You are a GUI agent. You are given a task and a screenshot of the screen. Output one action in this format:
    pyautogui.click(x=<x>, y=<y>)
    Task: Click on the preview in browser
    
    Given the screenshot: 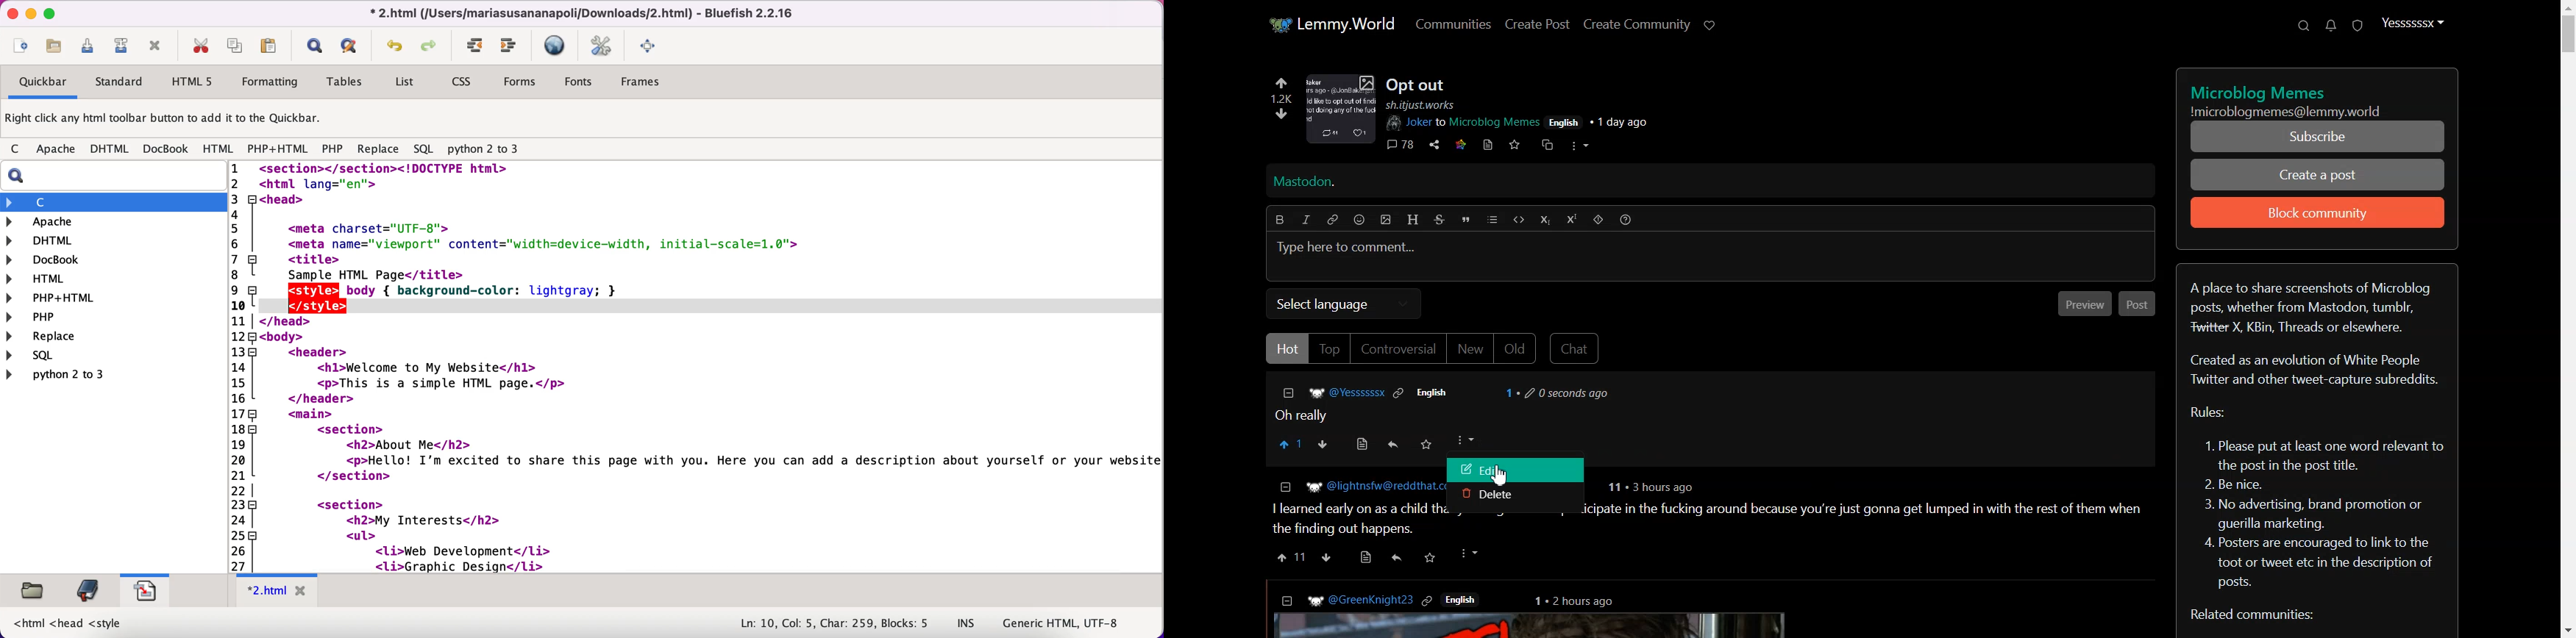 What is the action you would take?
    pyautogui.click(x=557, y=46)
    